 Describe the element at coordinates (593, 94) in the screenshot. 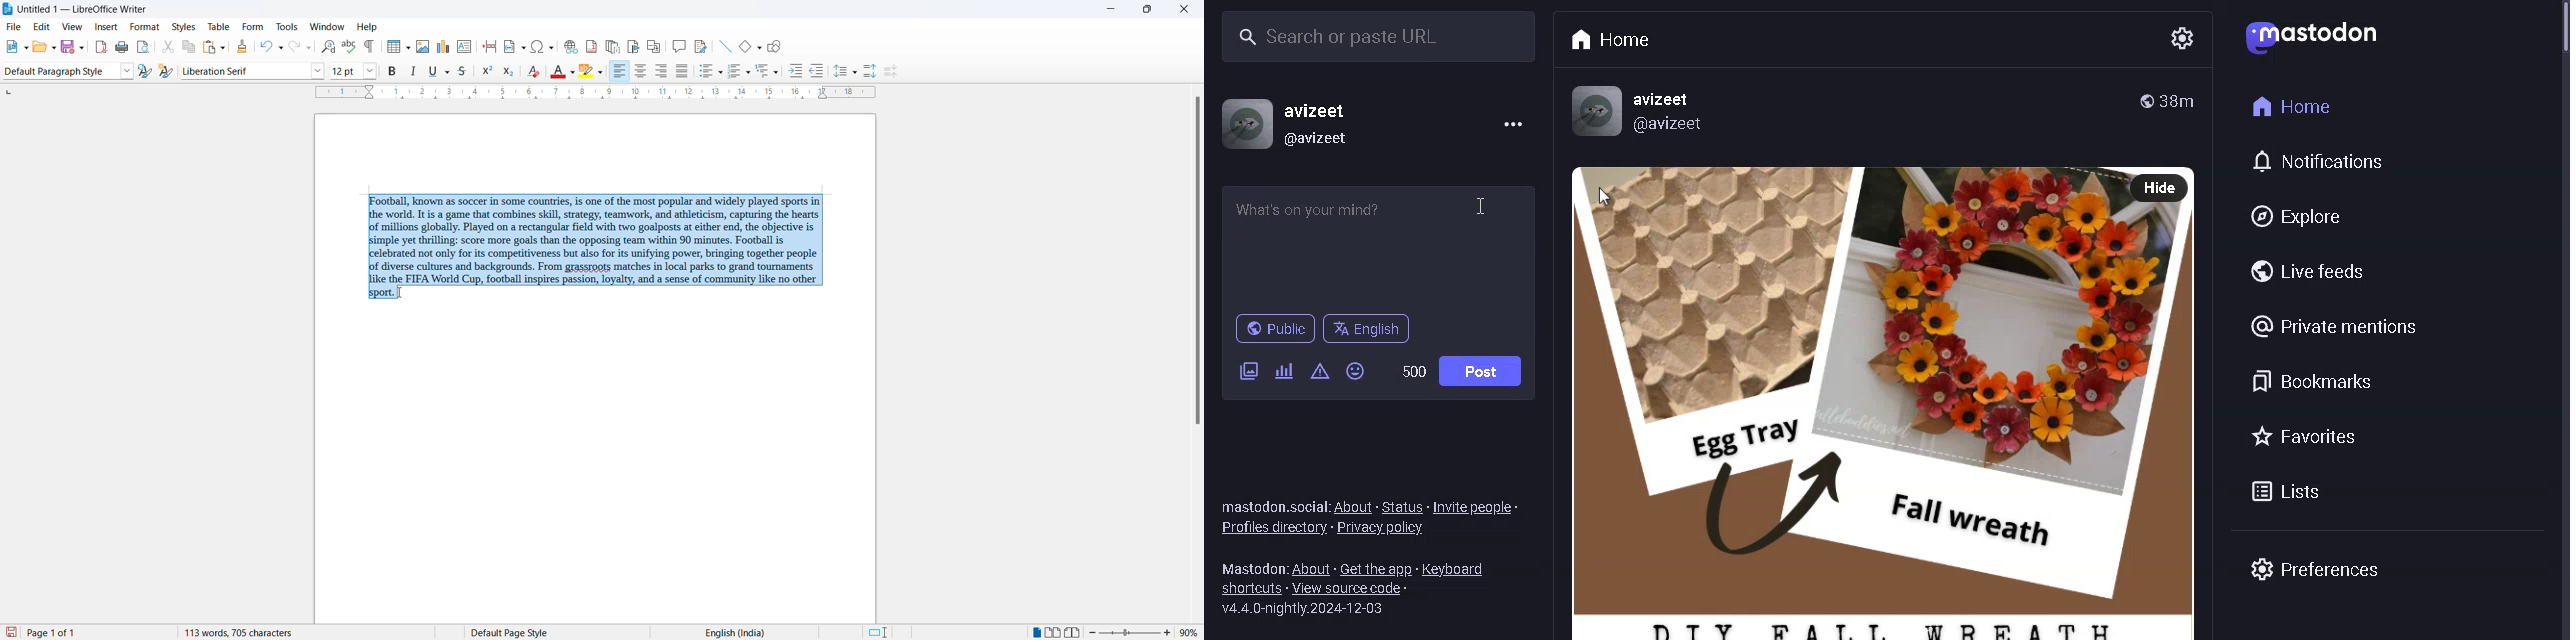

I see `scaling` at that location.